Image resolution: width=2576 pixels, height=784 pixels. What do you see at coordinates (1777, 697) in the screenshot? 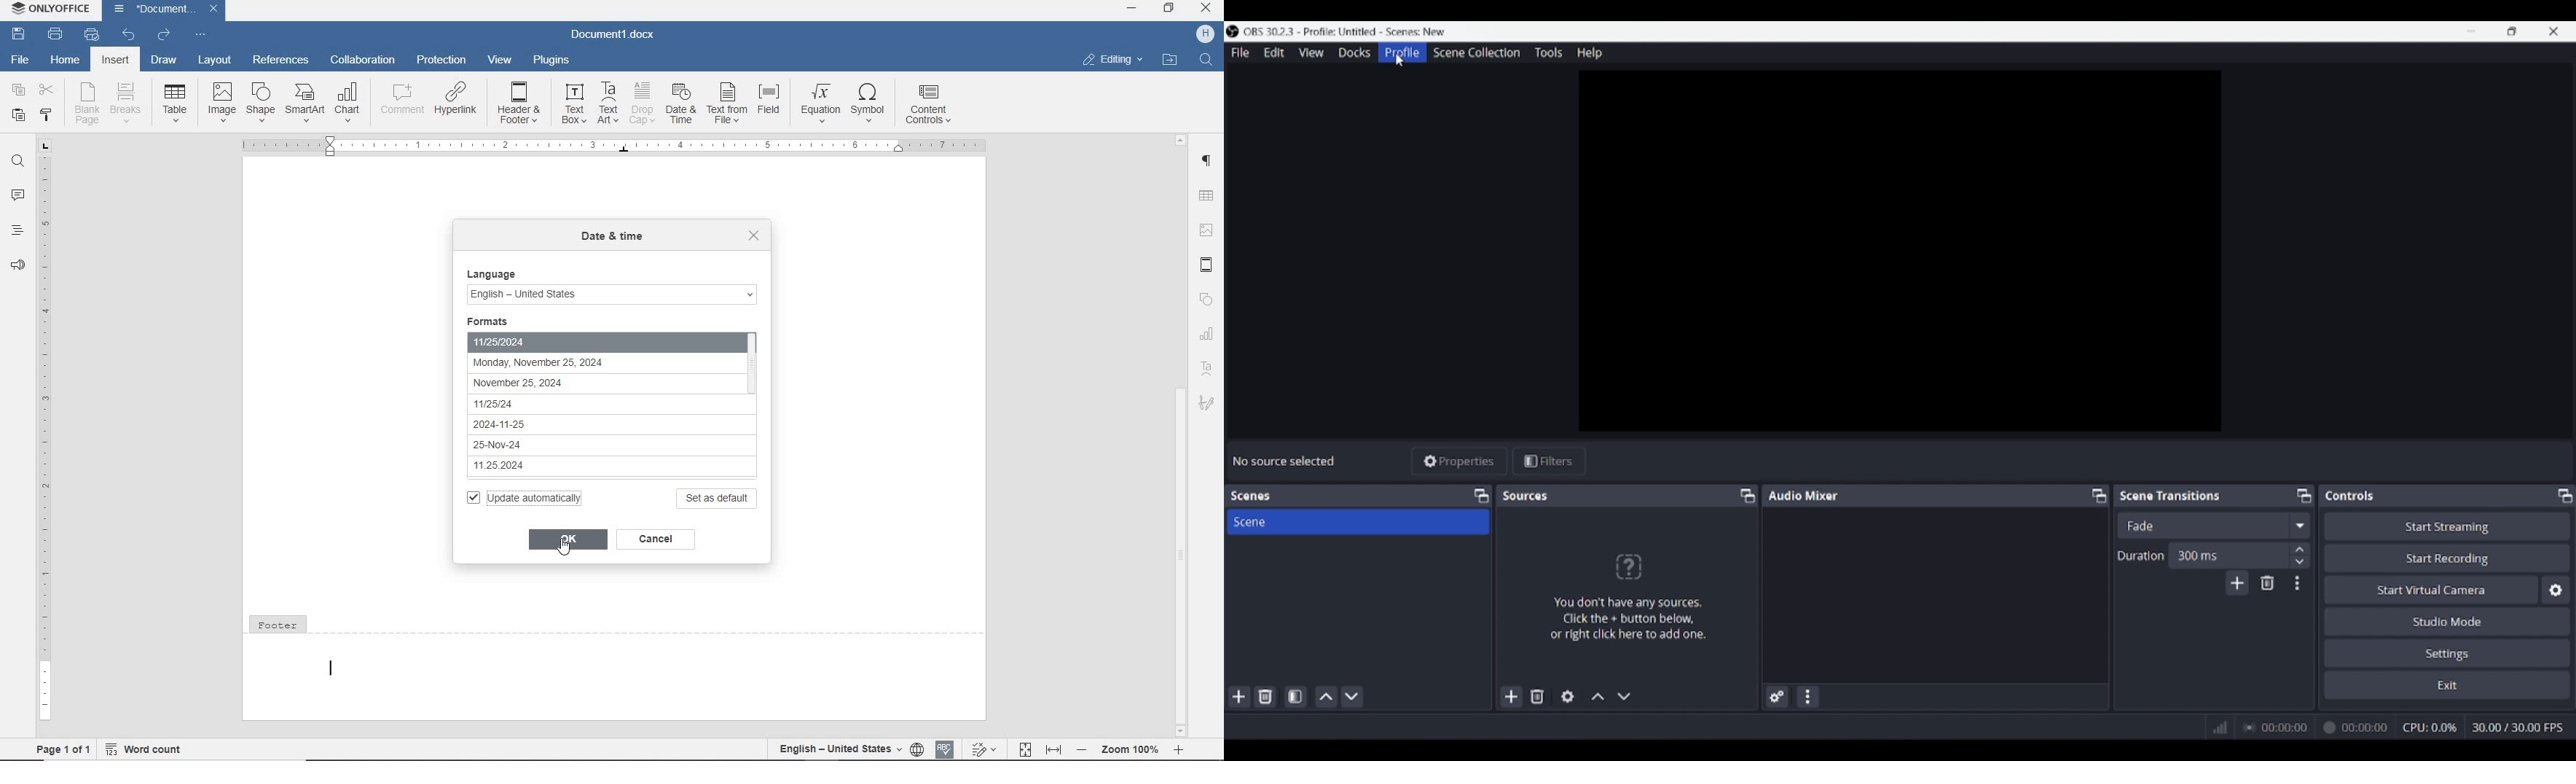
I see `Advanced audio properties` at bounding box center [1777, 697].